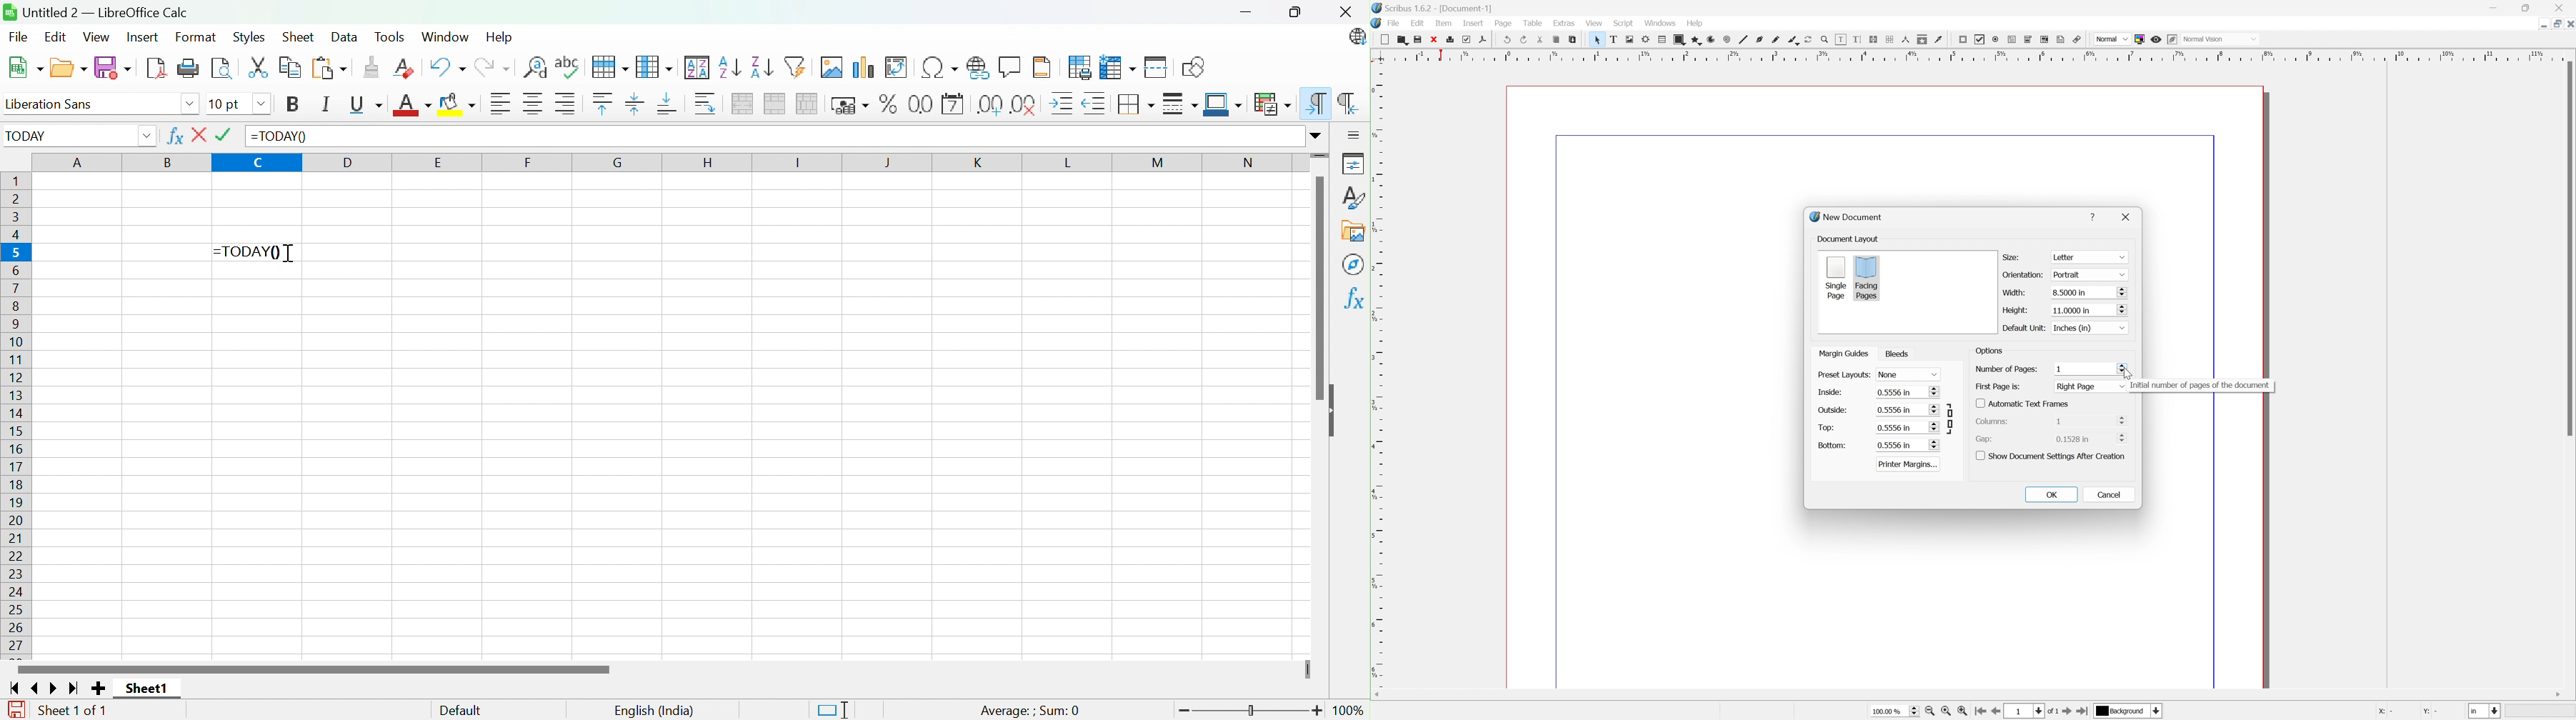 The width and height of the screenshot is (2576, 728). Describe the element at coordinates (1900, 354) in the screenshot. I see `Bleeds` at that location.